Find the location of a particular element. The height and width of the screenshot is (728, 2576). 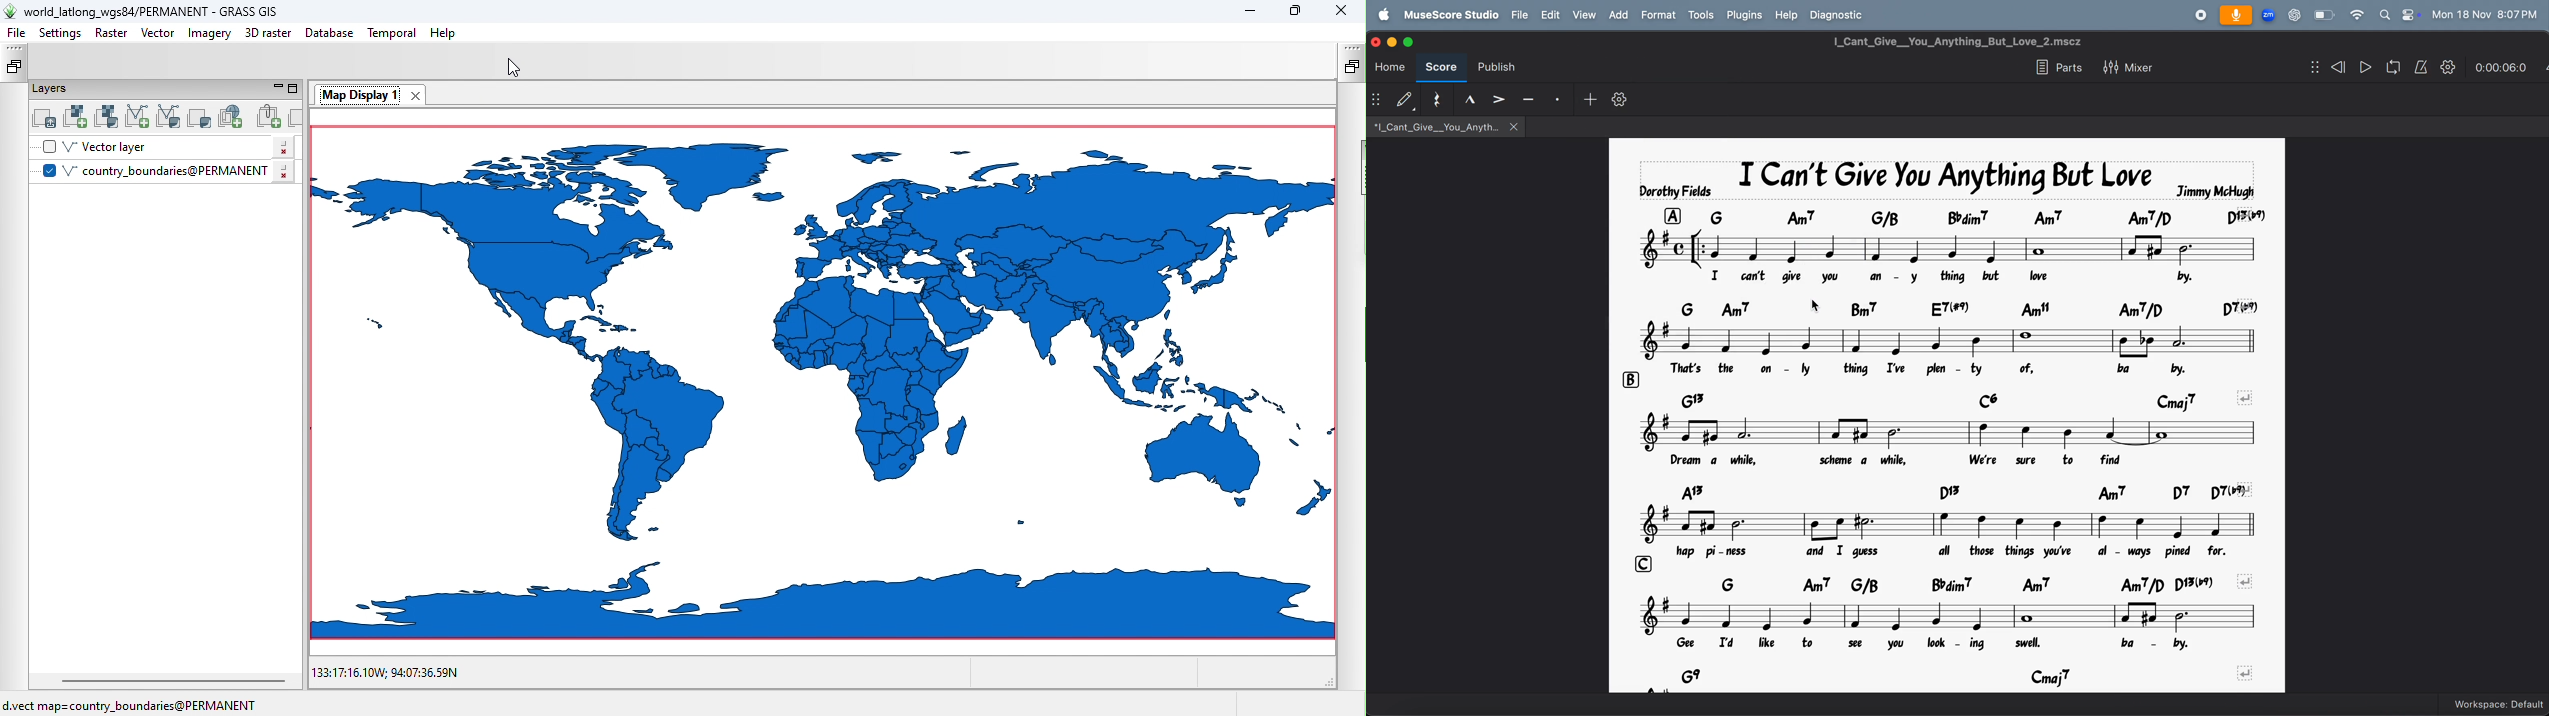

lyrics is located at coordinates (1955, 277).